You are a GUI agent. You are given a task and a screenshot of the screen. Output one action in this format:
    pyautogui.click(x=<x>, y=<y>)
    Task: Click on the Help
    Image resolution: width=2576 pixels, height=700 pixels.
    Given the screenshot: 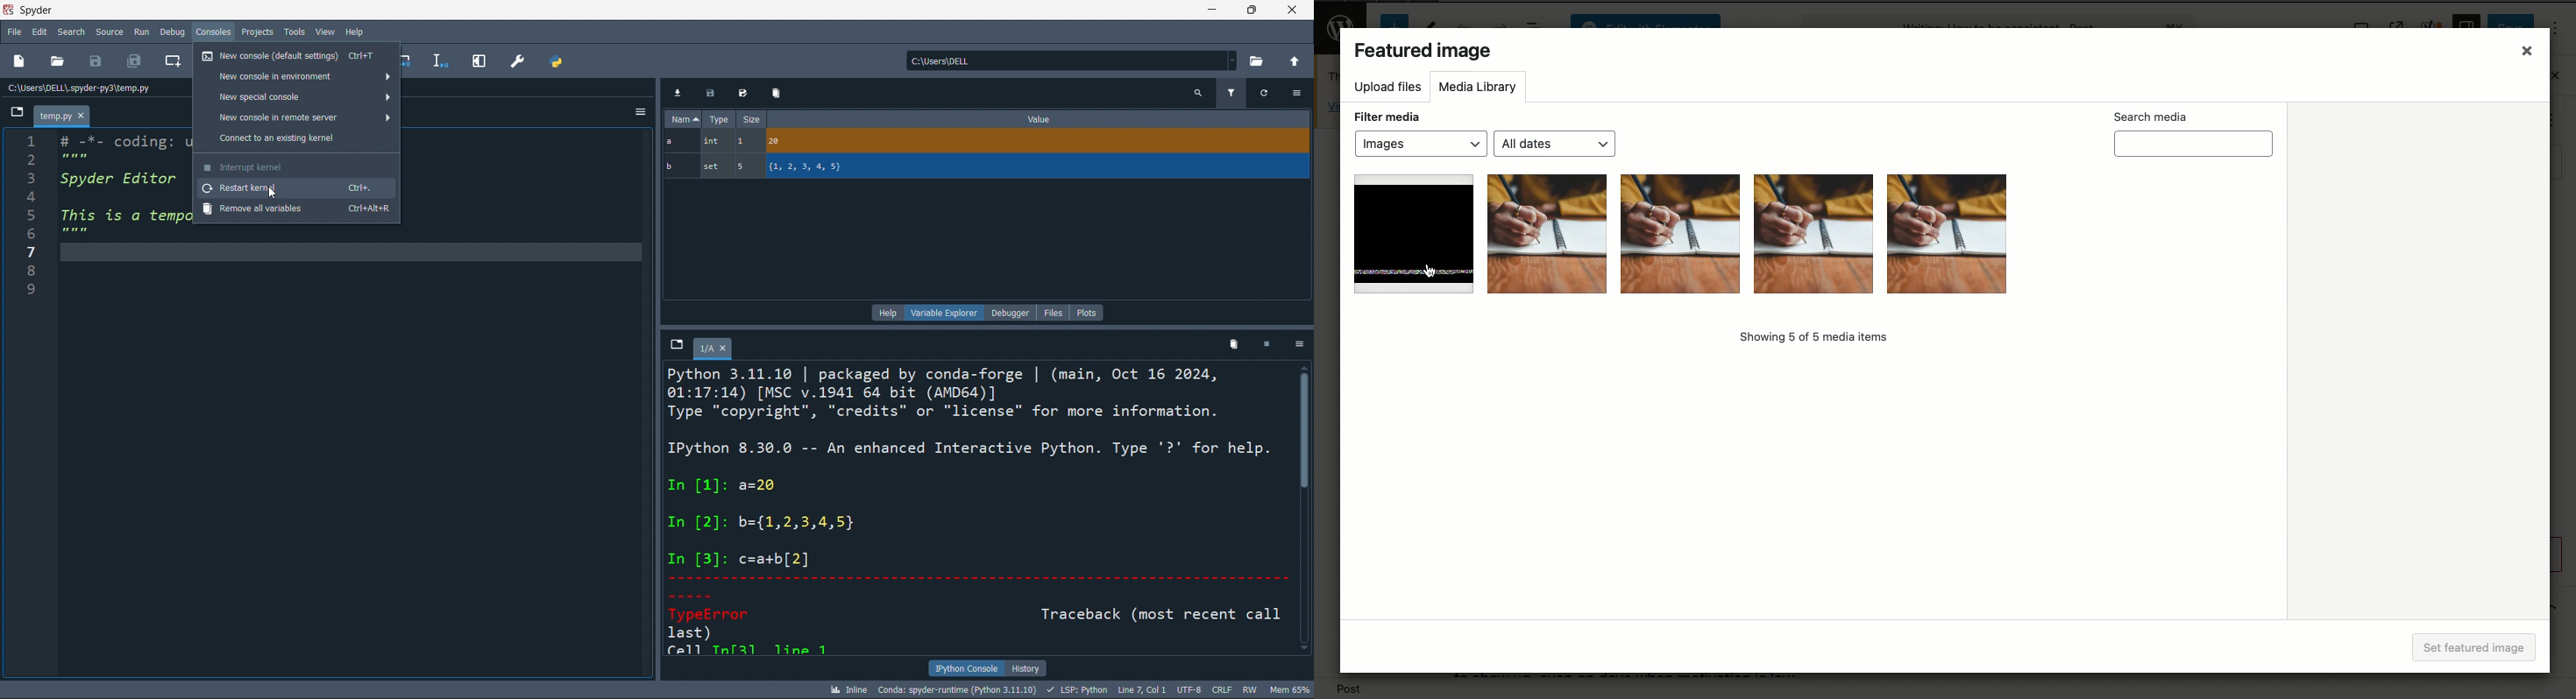 What is the action you would take?
    pyautogui.click(x=355, y=31)
    